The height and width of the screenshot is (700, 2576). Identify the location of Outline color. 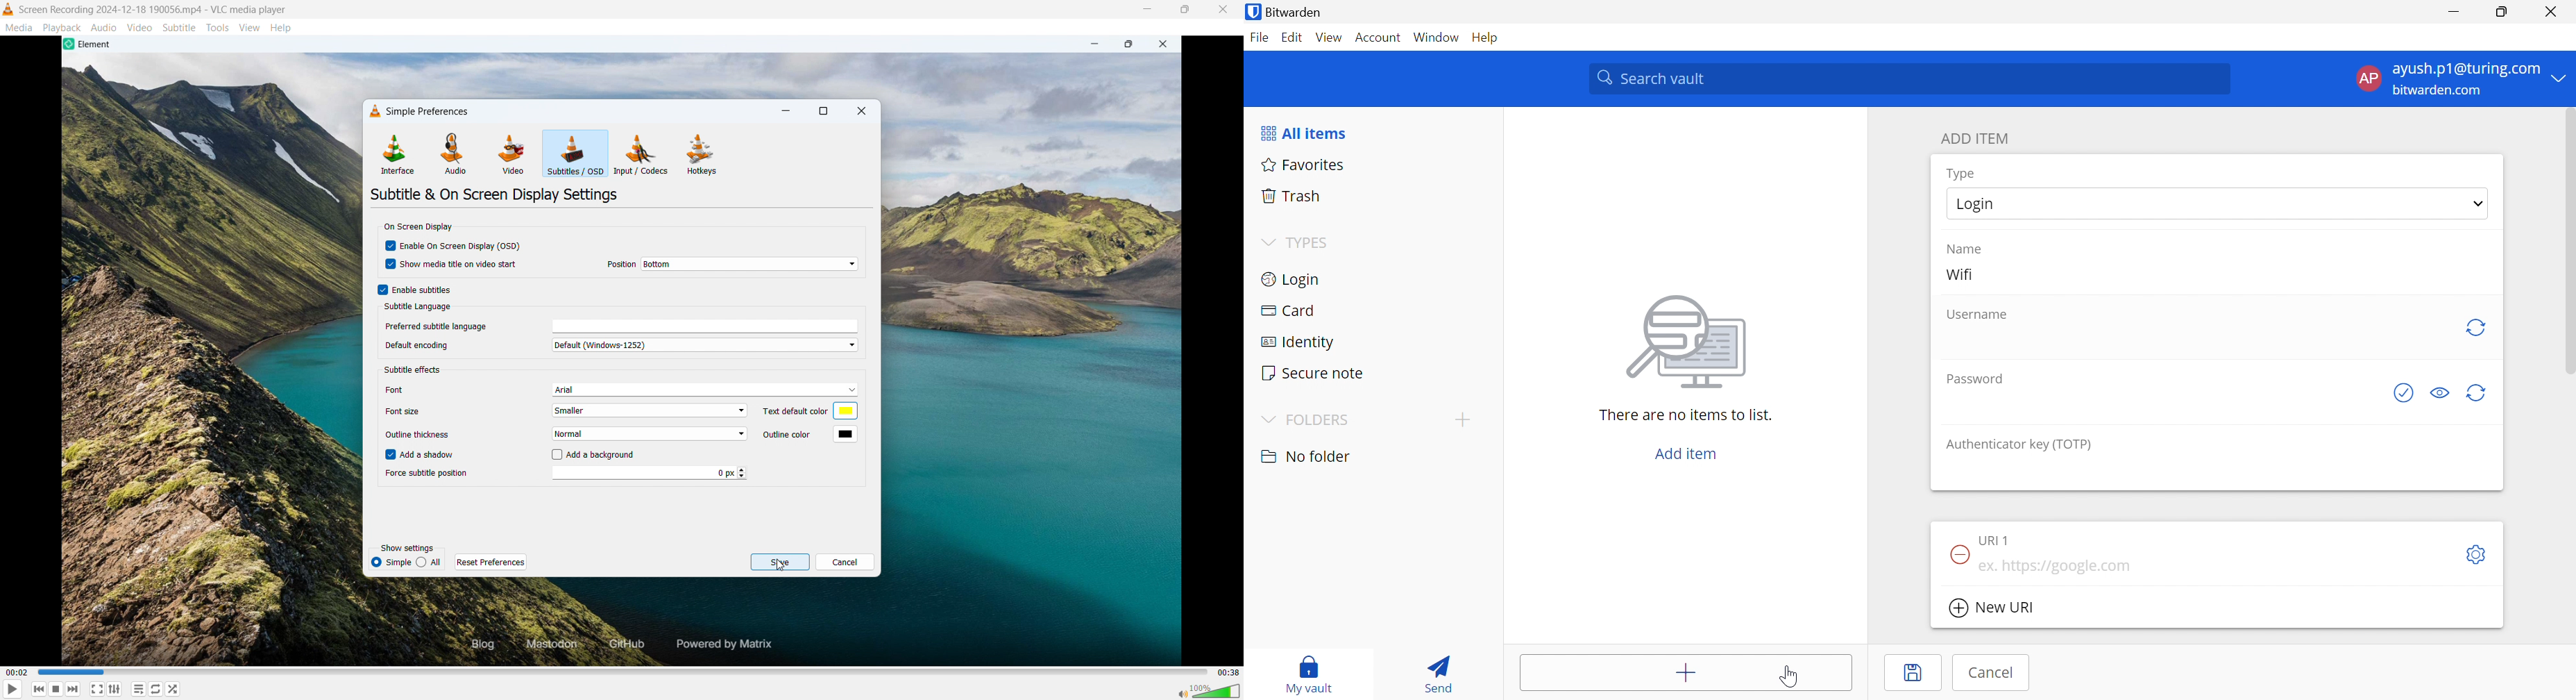
(794, 435).